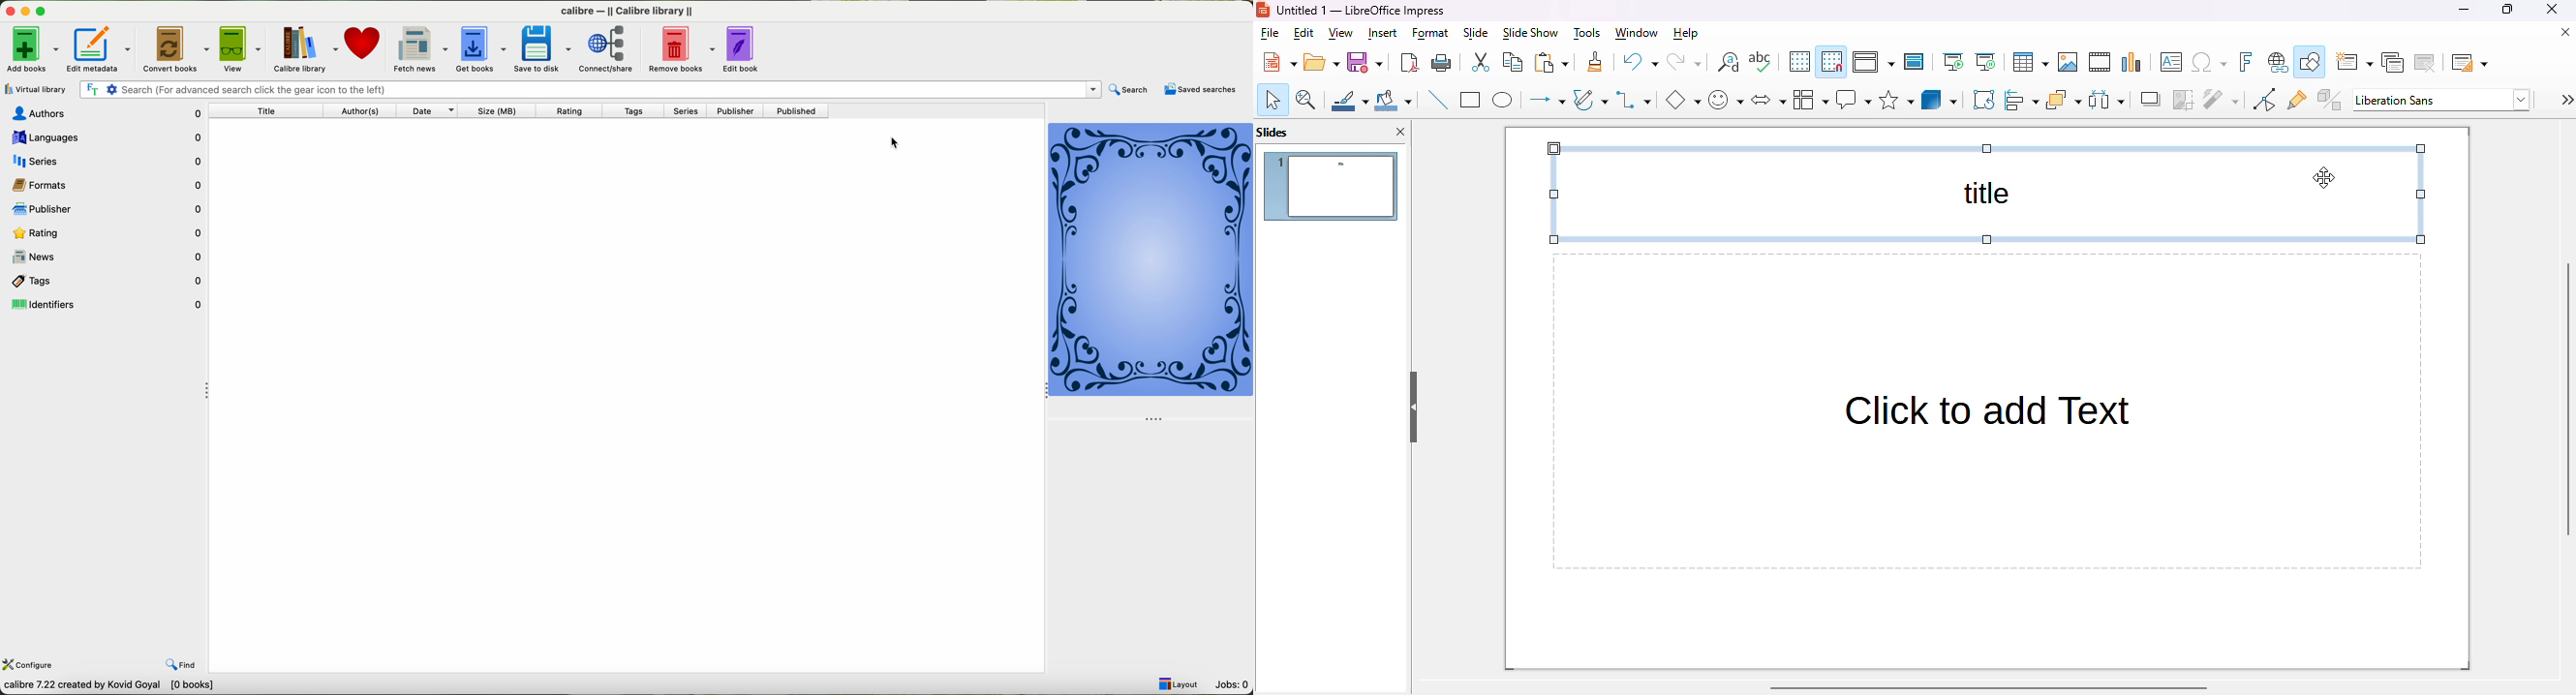 The height and width of the screenshot is (700, 2576). What do you see at coordinates (2310, 61) in the screenshot?
I see `show draw functions` at bounding box center [2310, 61].